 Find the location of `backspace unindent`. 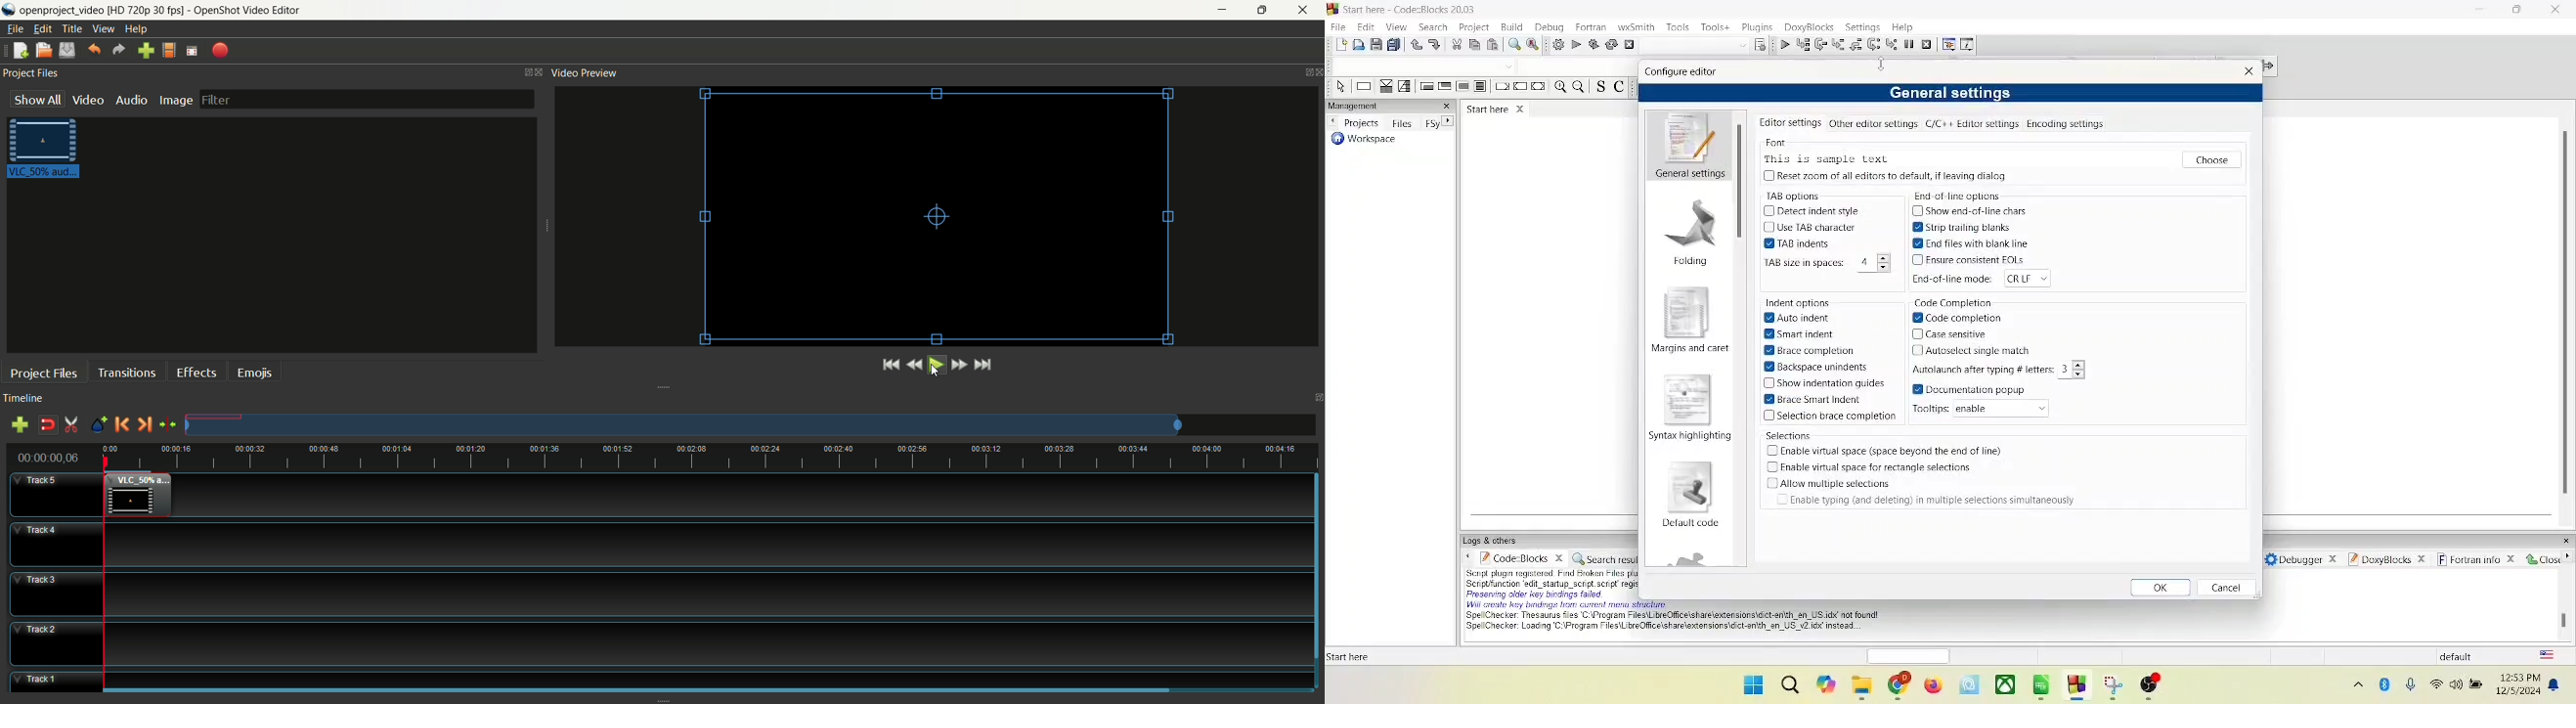

backspace unindent is located at coordinates (1819, 368).